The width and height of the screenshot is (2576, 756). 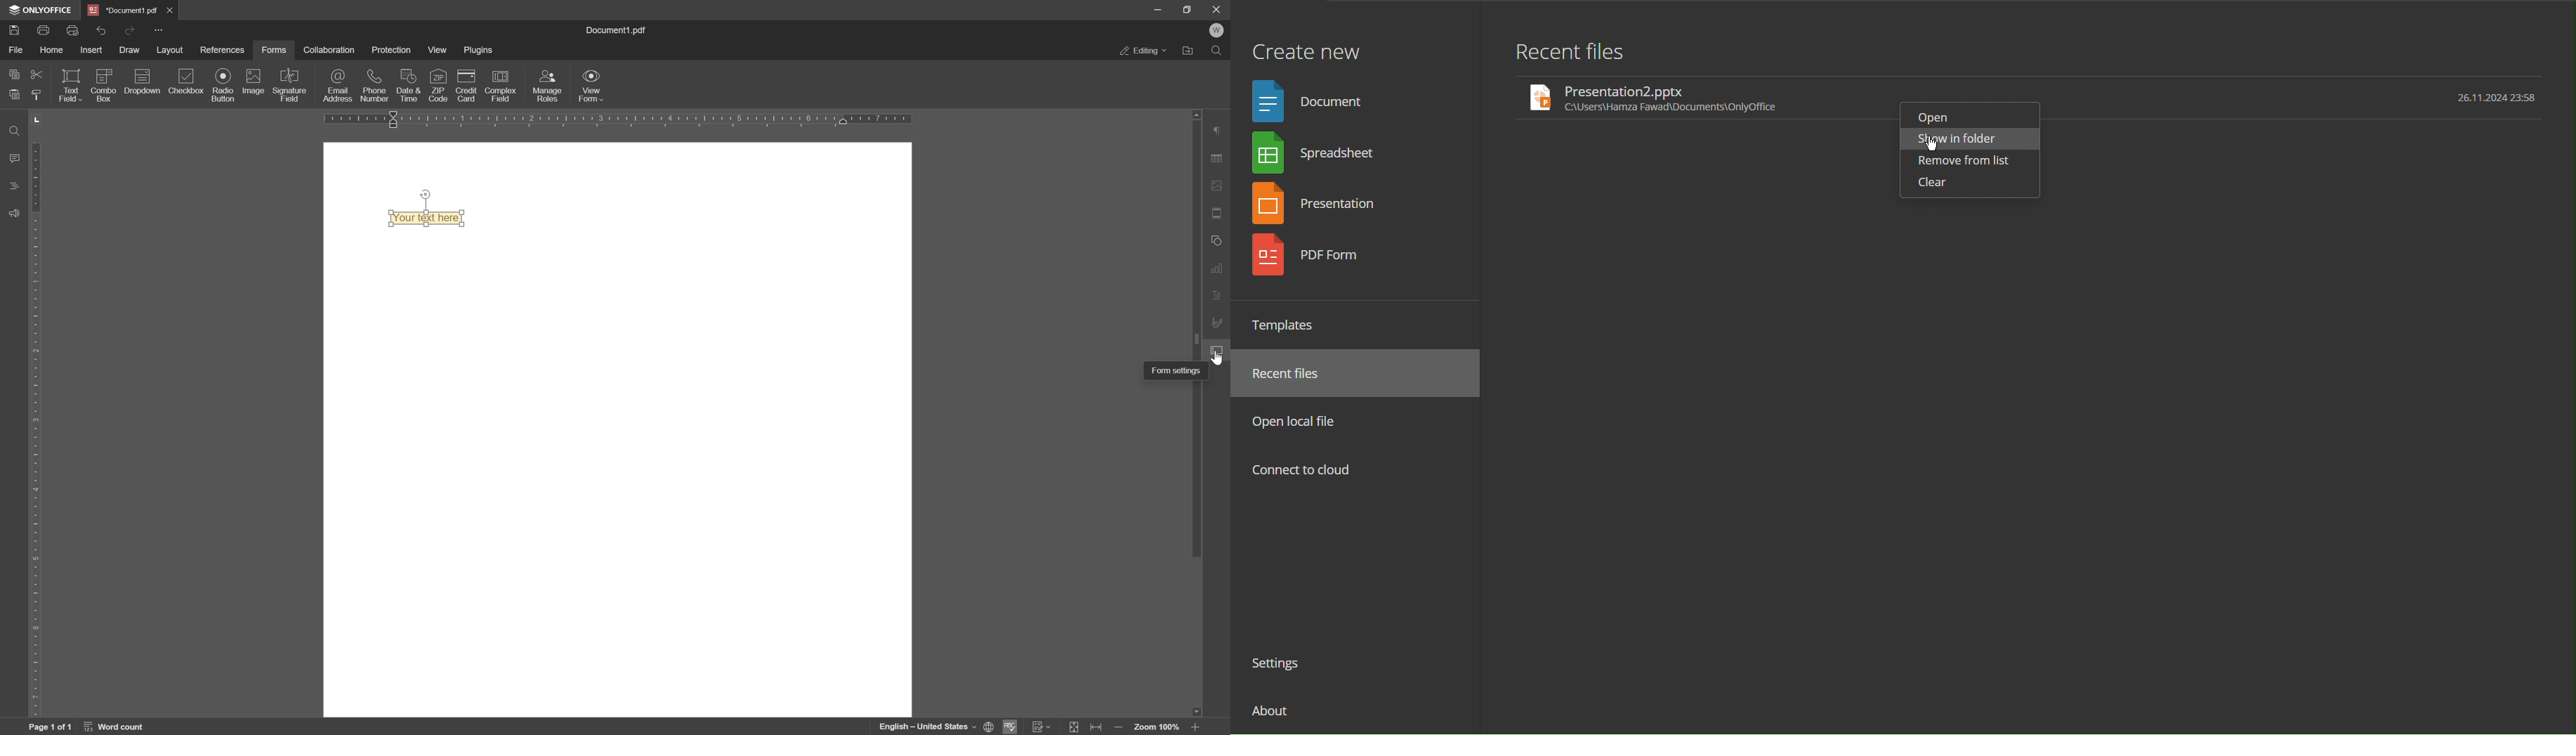 I want to click on image, so click(x=255, y=83).